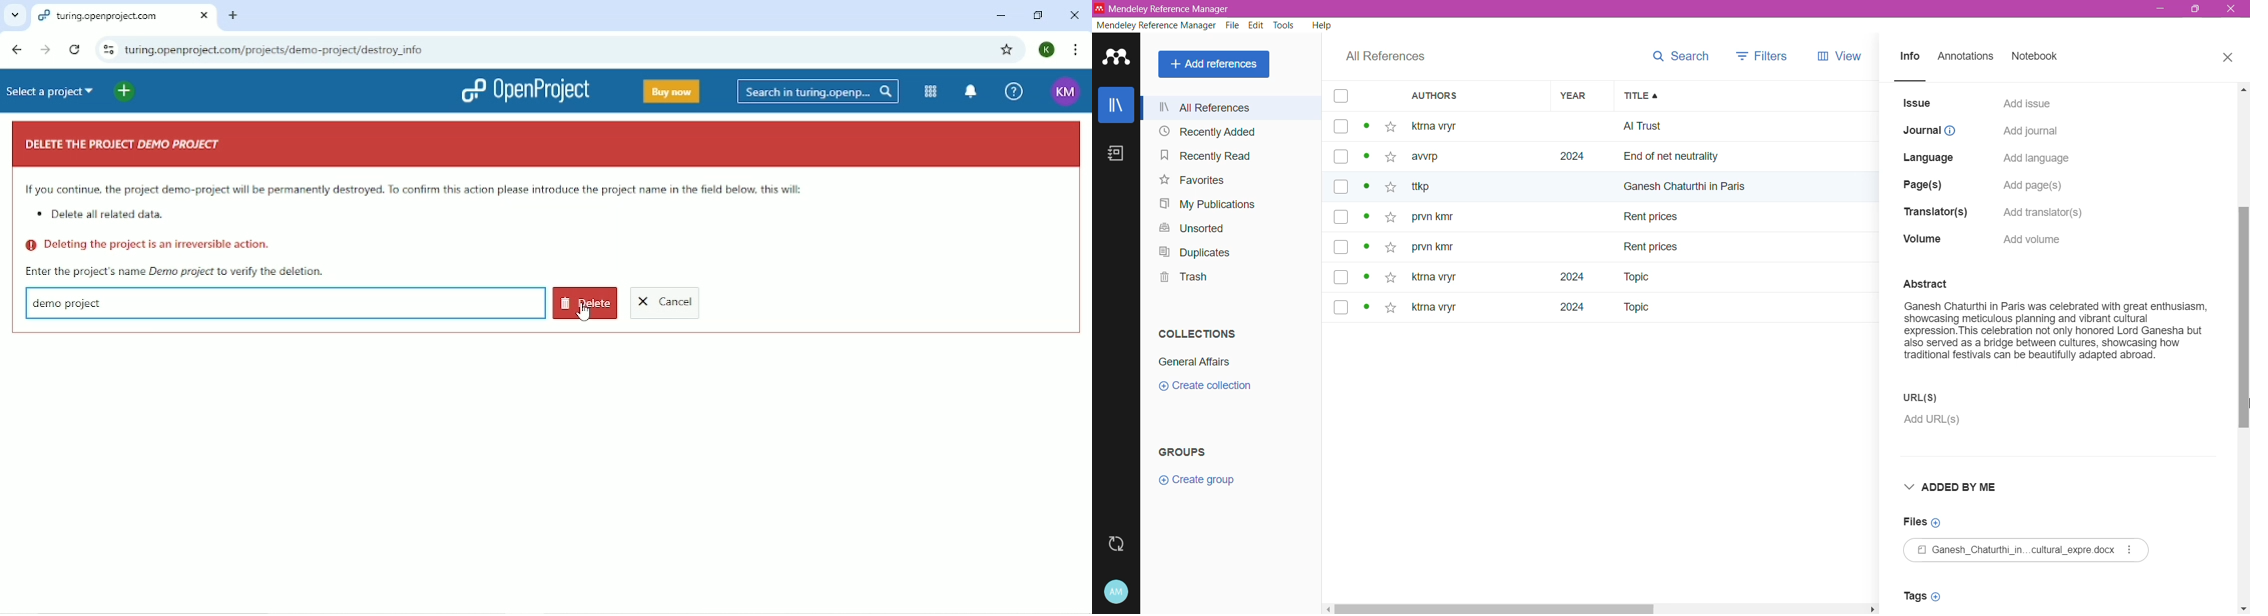  I want to click on File, so click(1233, 27).